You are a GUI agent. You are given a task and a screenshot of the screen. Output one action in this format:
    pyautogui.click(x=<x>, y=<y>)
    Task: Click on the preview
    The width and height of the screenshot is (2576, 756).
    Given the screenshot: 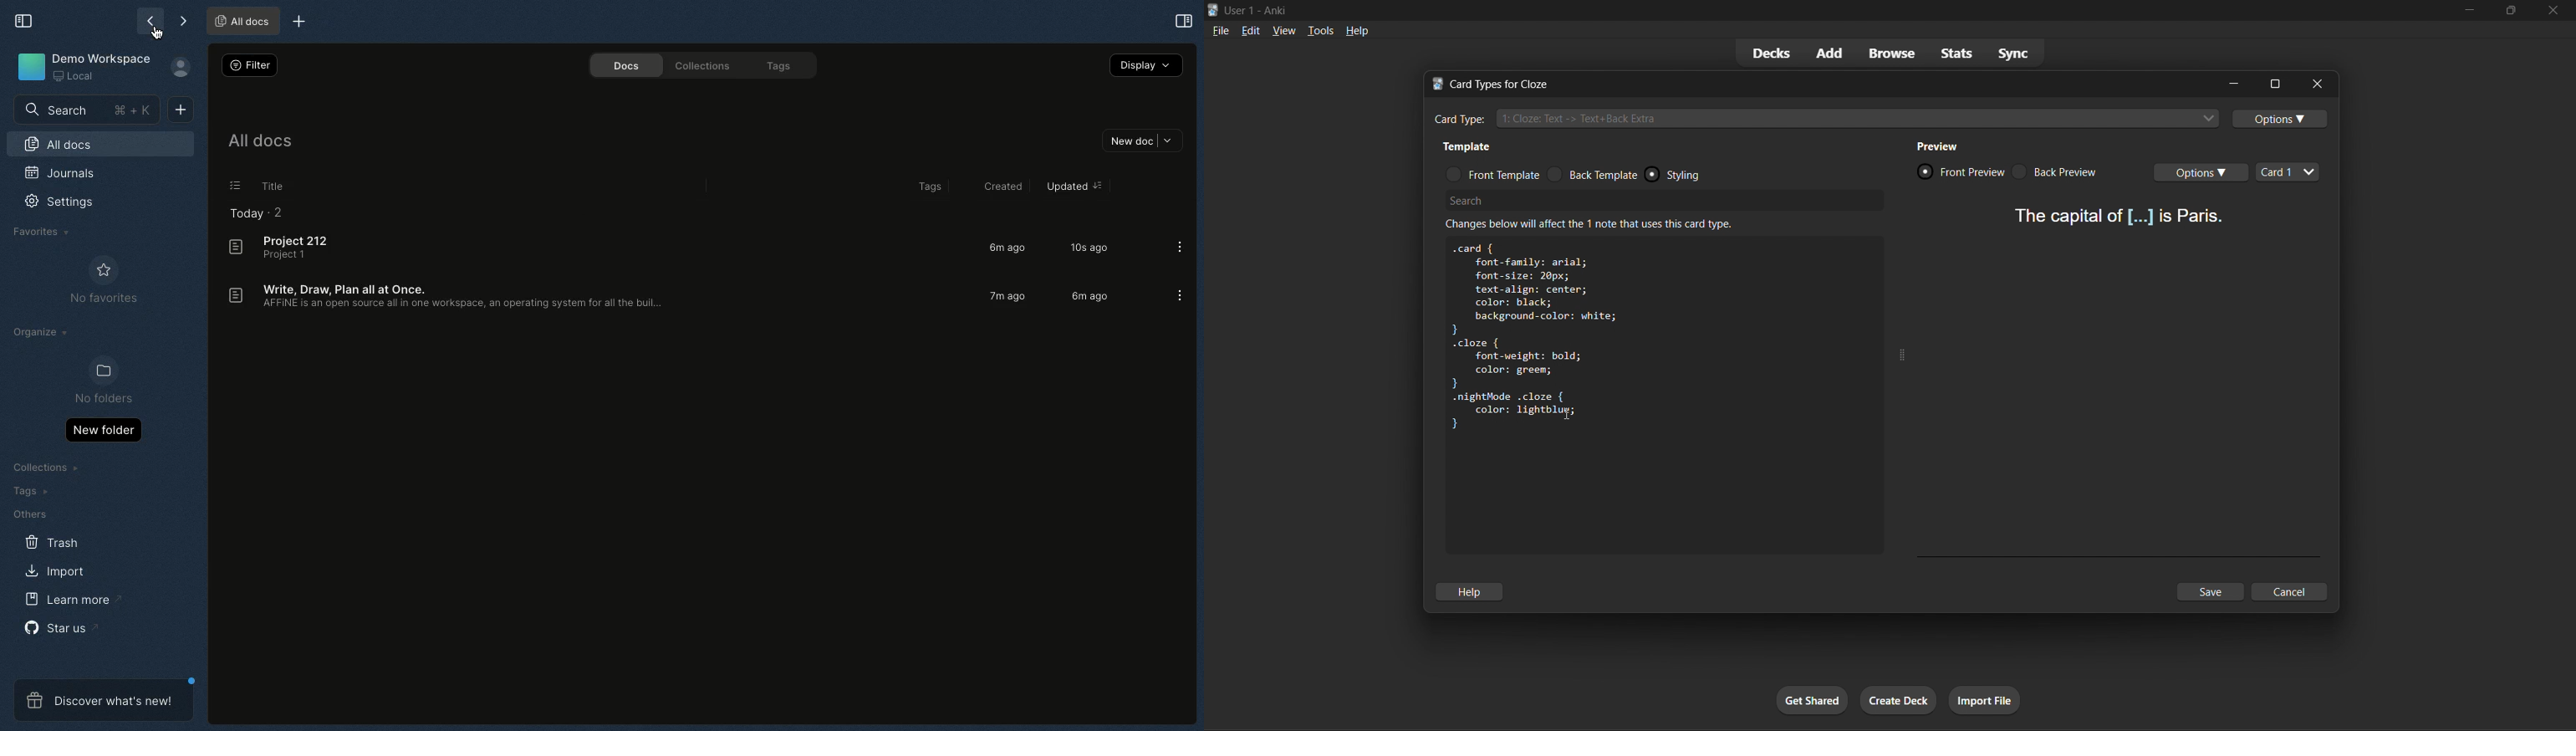 What is the action you would take?
    pyautogui.click(x=1943, y=149)
    